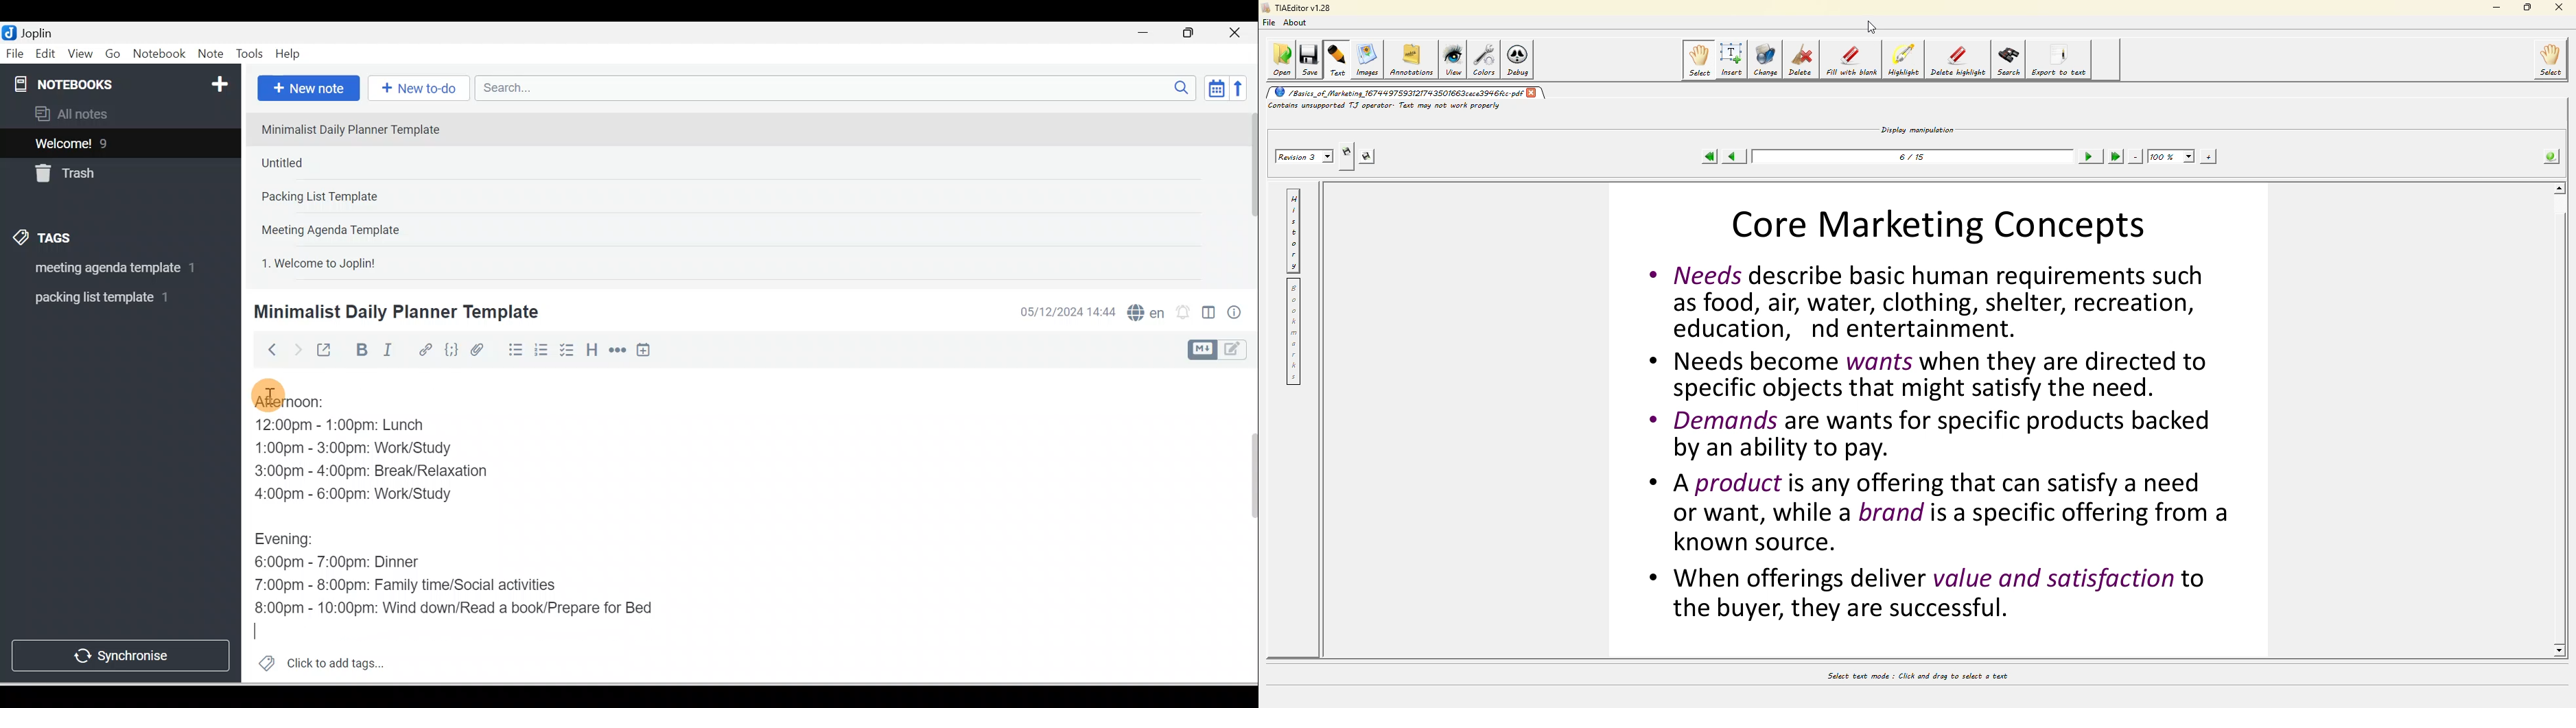  What do you see at coordinates (293, 541) in the screenshot?
I see `Evening:` at bounding box center [293, 541].